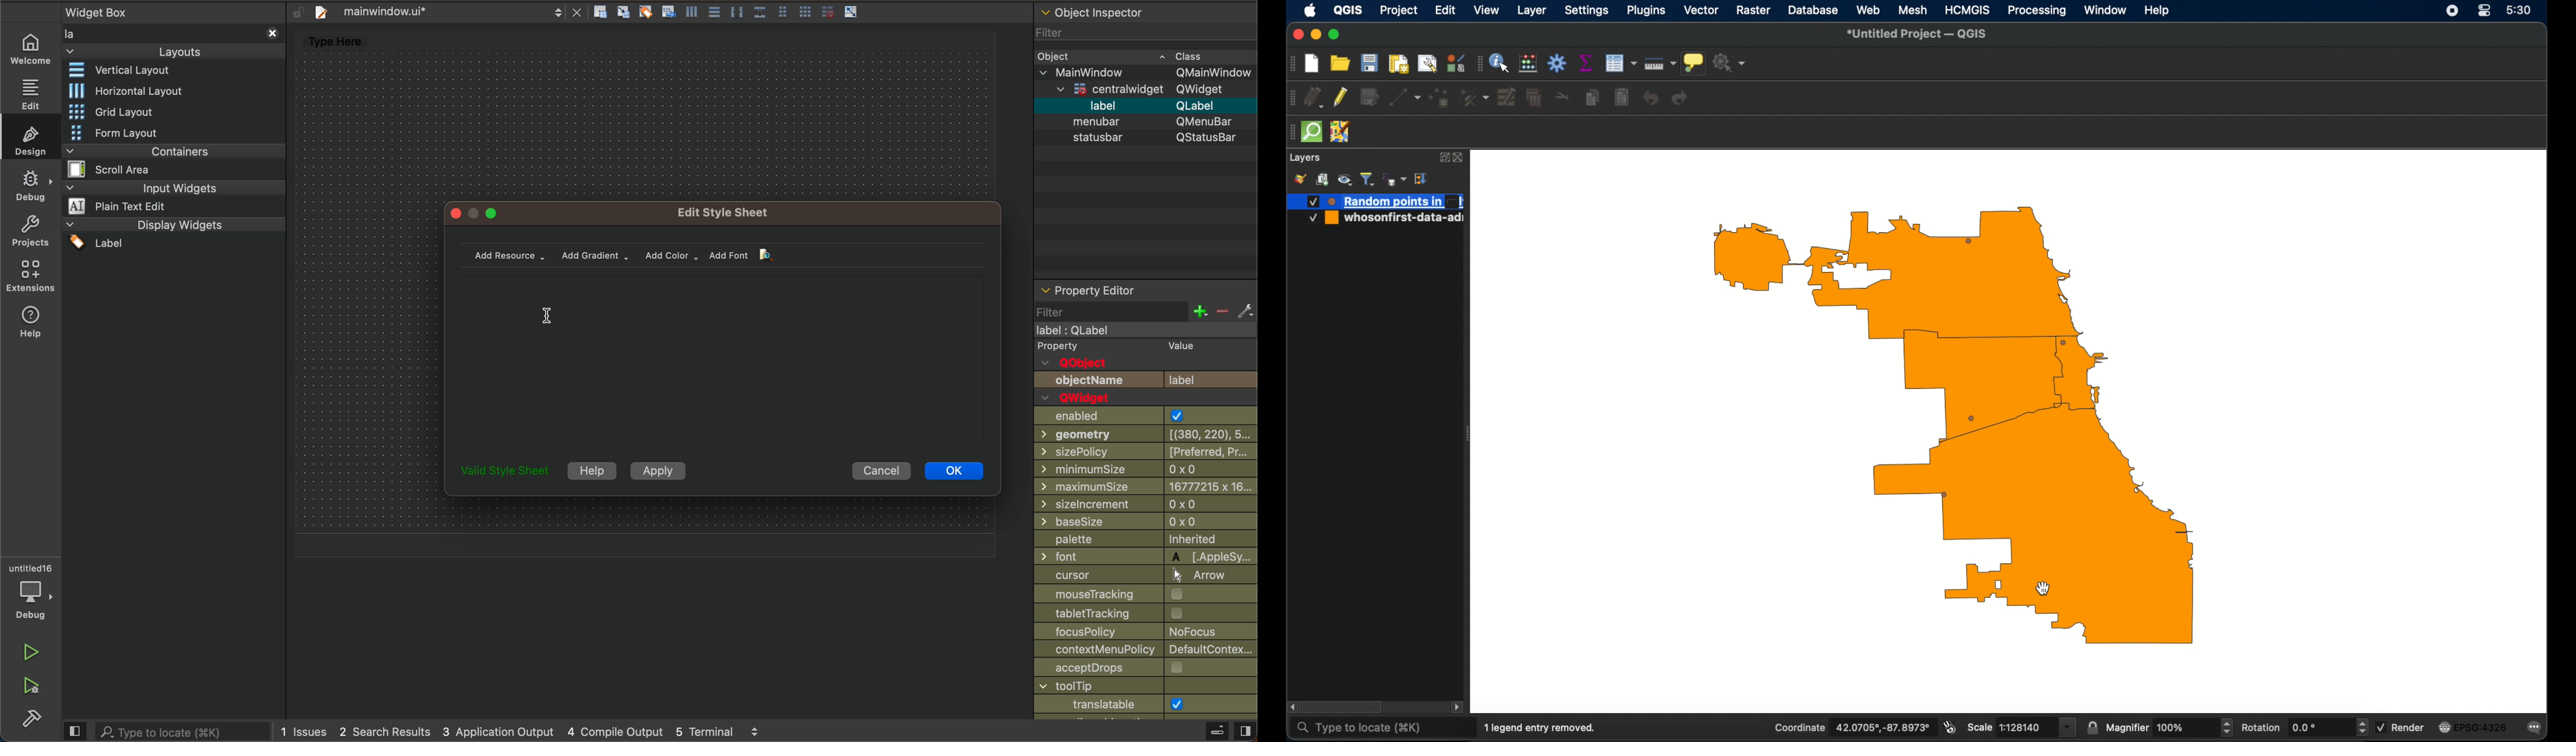 Image resolution: width=2576 pixels, height=756 pixels. What do you see at coordinates (1369, 179) in the screenshot?
I see `filter legend` at bounding box center [1369, 179].